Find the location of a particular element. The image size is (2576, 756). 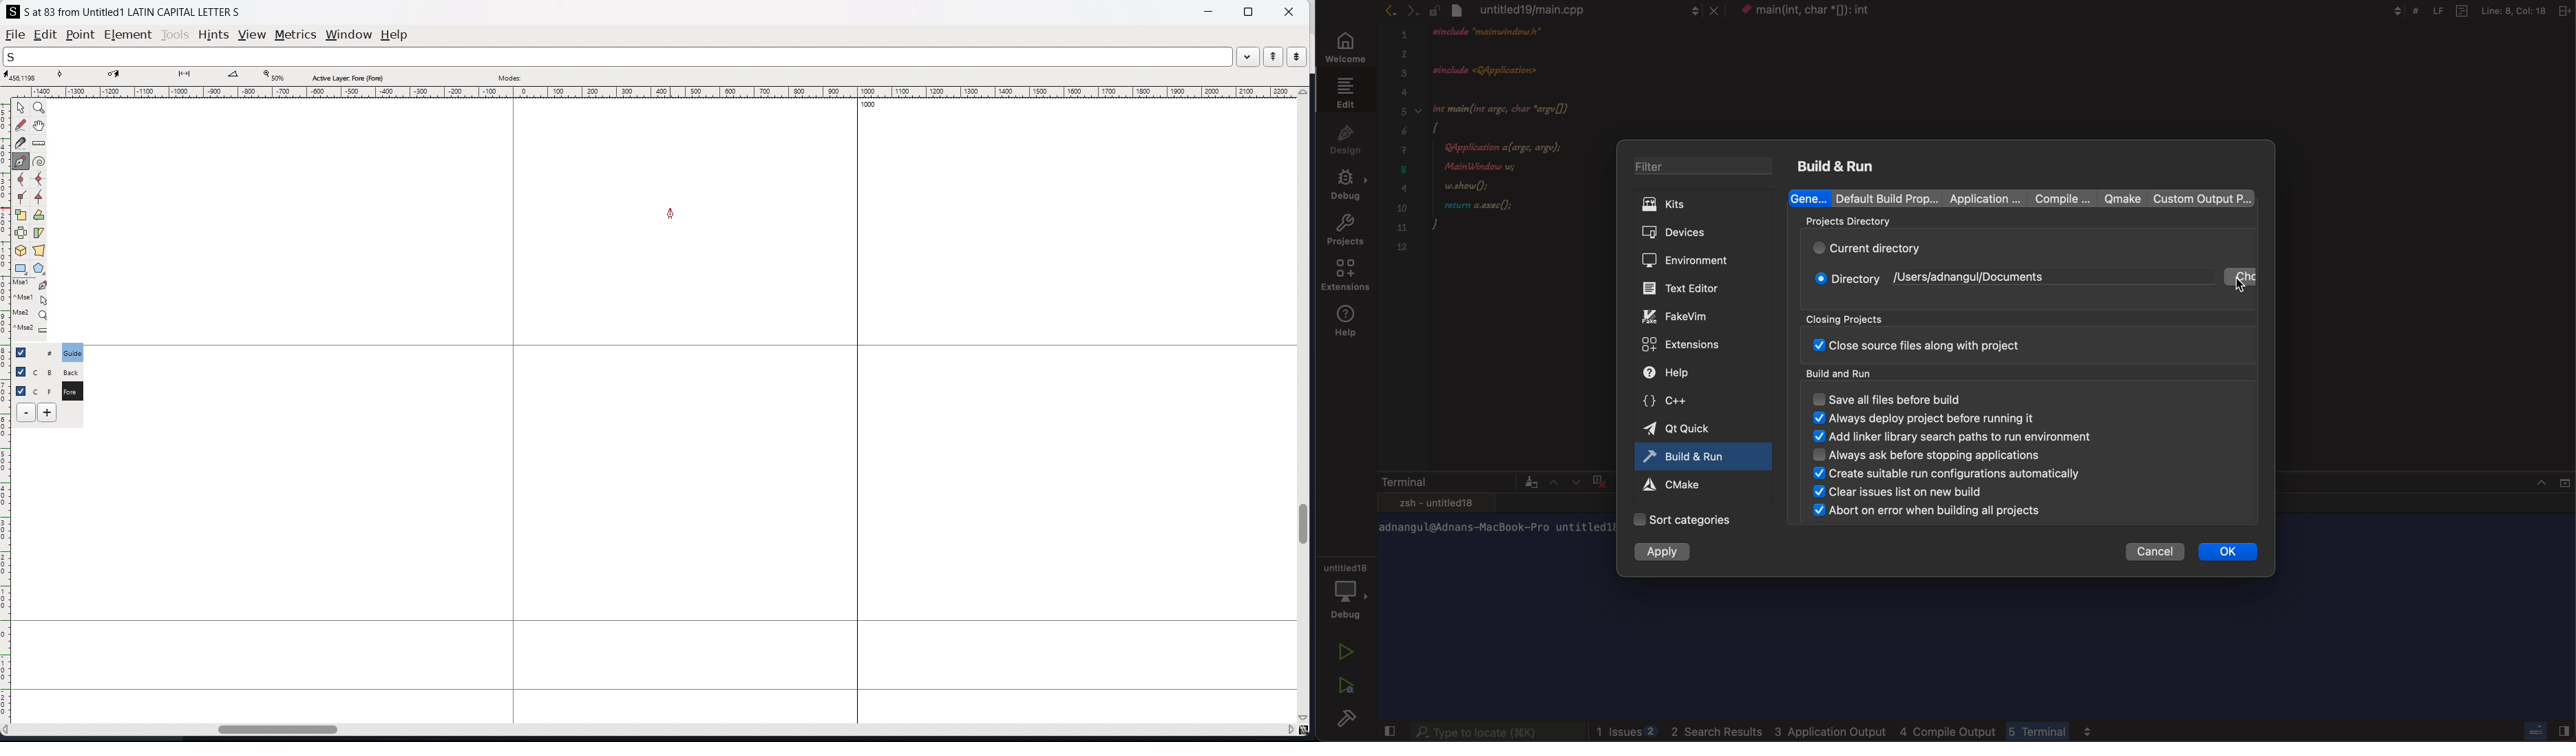

closing projects is located at coordinates (1858, 318).